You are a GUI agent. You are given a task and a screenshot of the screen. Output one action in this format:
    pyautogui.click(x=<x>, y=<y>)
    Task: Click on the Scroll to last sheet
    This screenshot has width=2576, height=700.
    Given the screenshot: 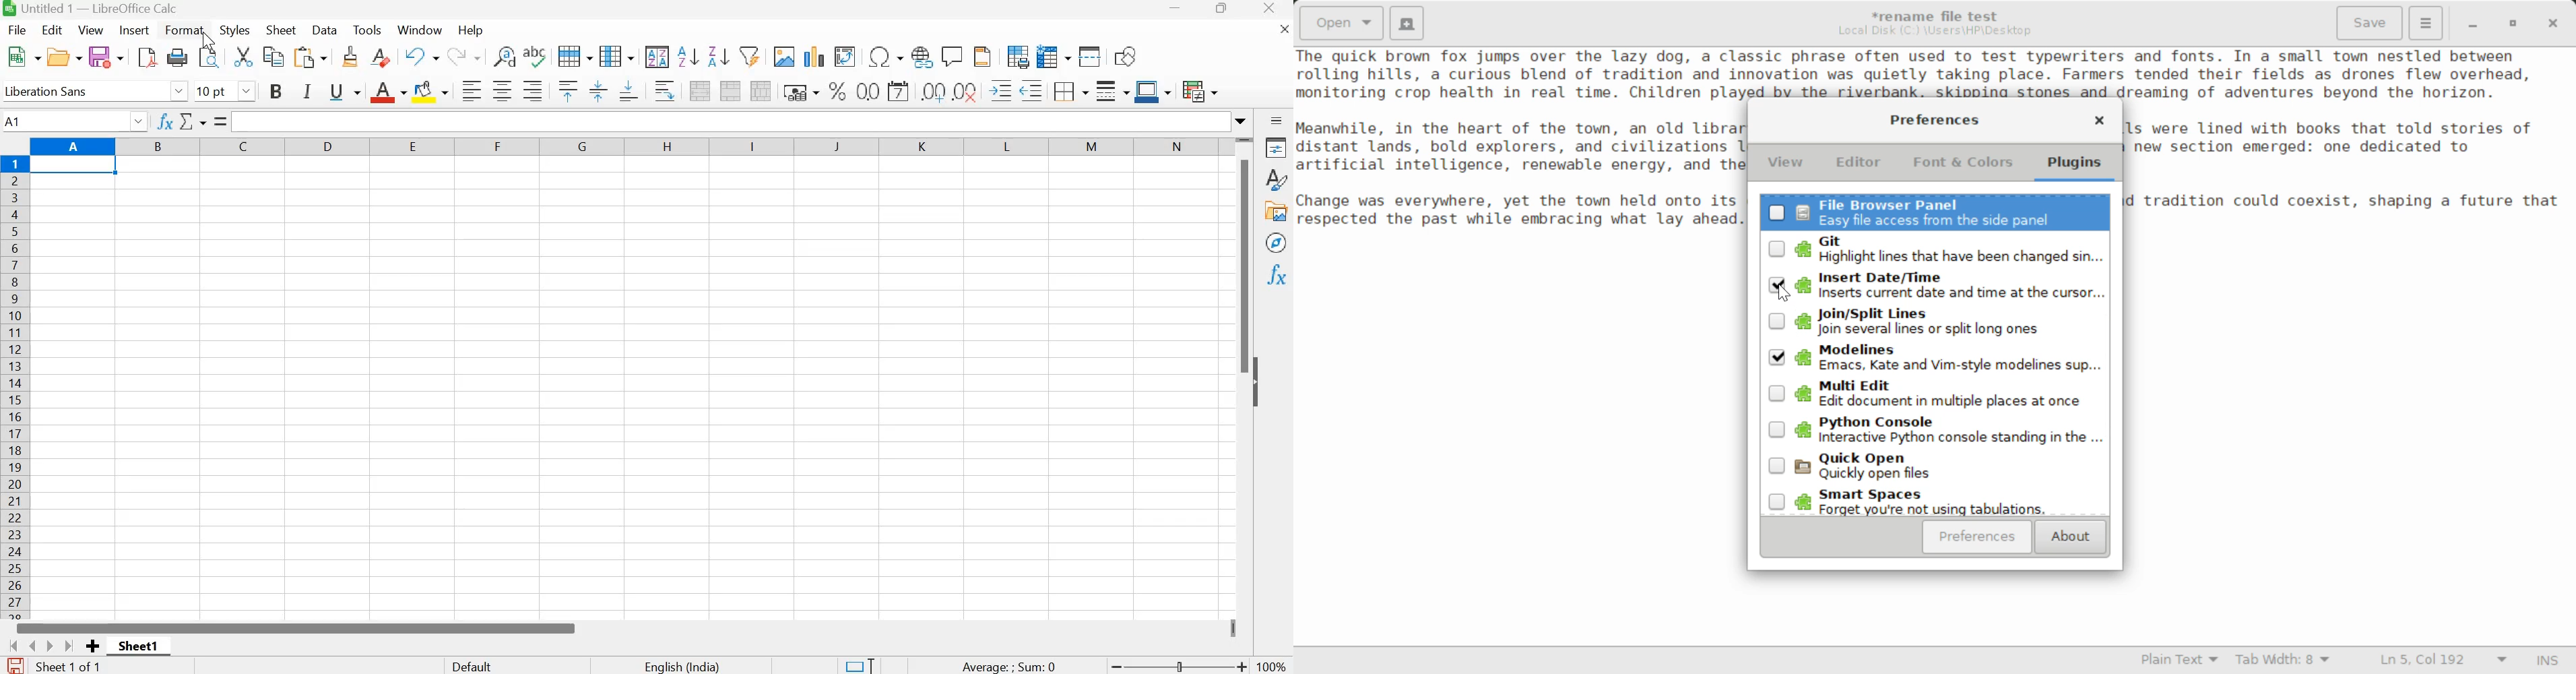 What is the action you would take?
    pyautogui.click(x=71, y=646)
    